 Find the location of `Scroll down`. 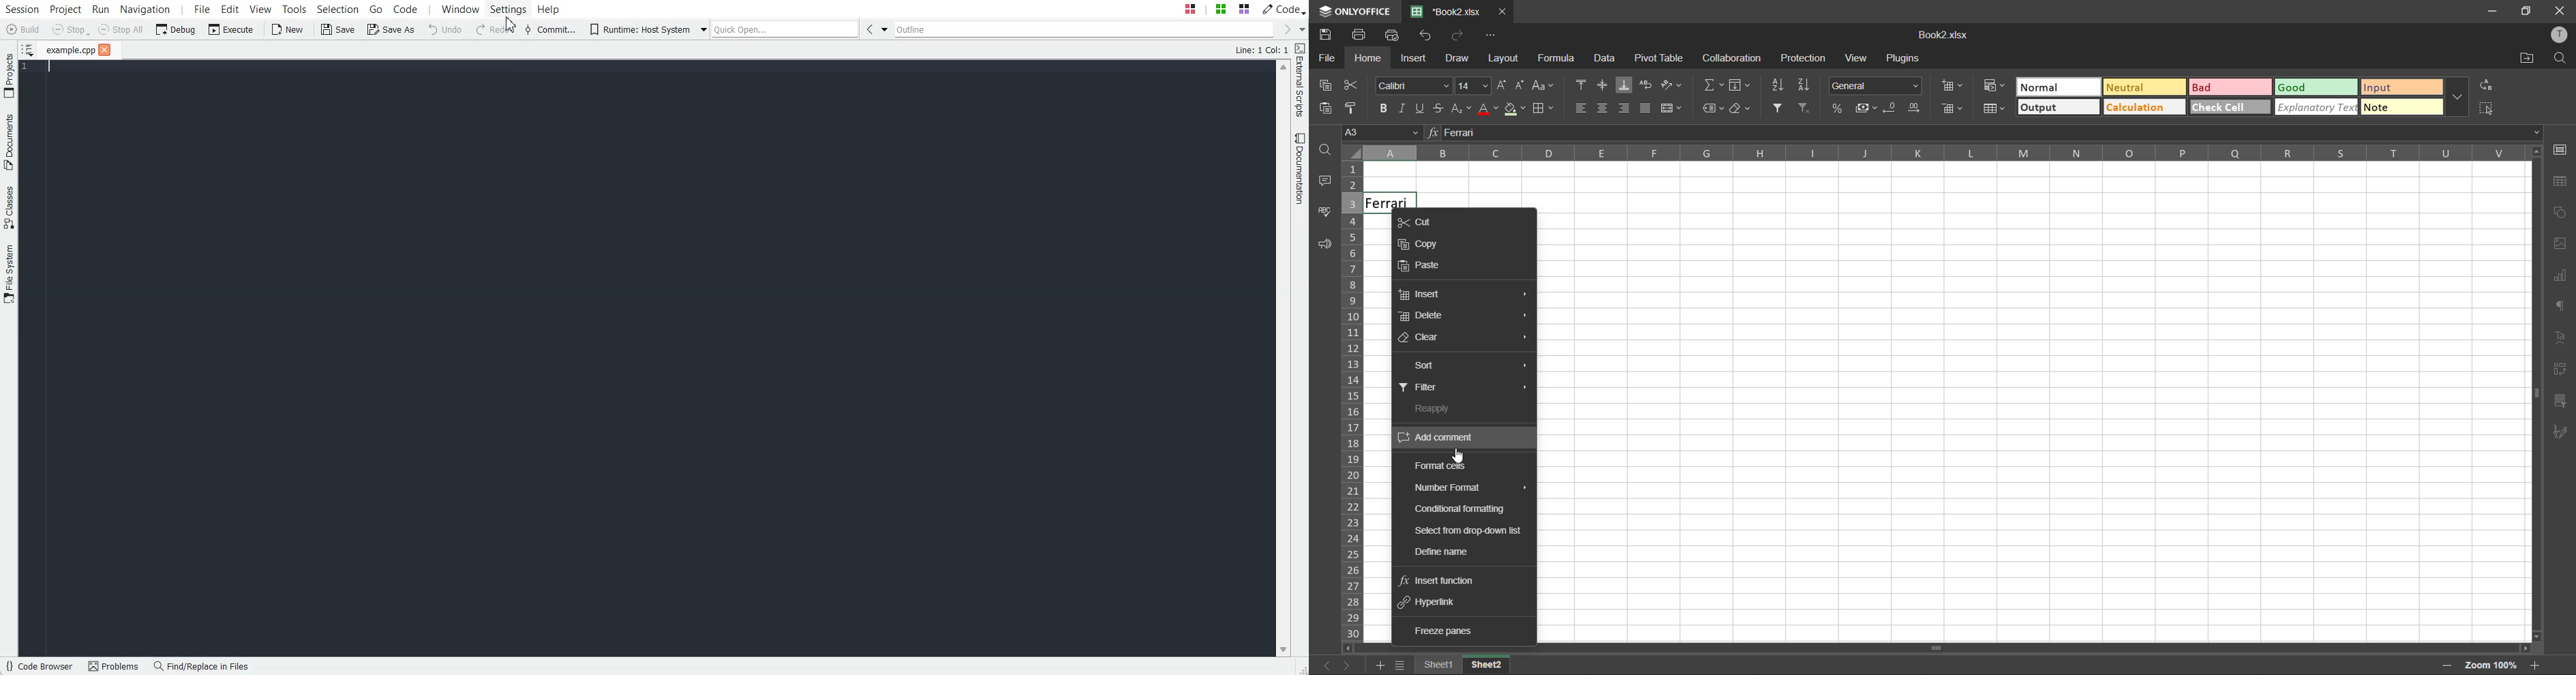

Scroll down is located at coordinates (1283, 650).